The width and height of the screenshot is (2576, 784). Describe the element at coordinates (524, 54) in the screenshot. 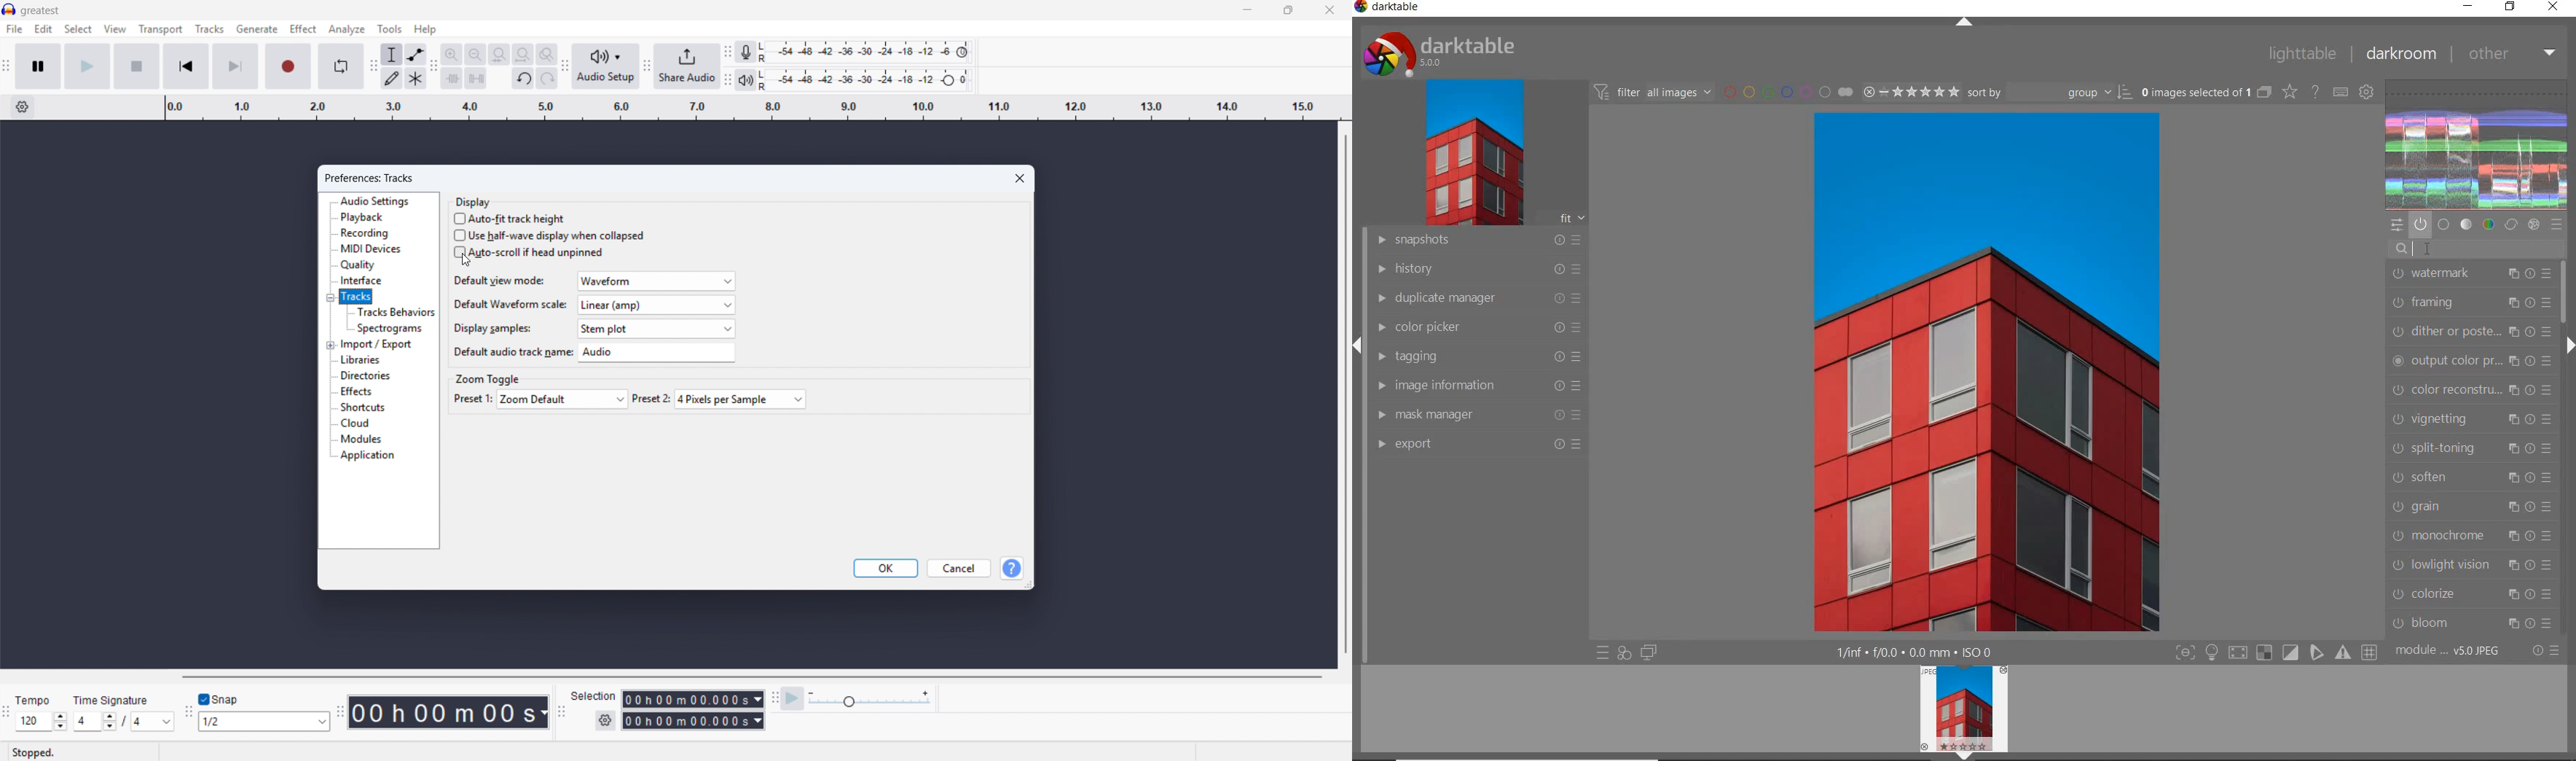

I see `Fit project to width ` at that location.